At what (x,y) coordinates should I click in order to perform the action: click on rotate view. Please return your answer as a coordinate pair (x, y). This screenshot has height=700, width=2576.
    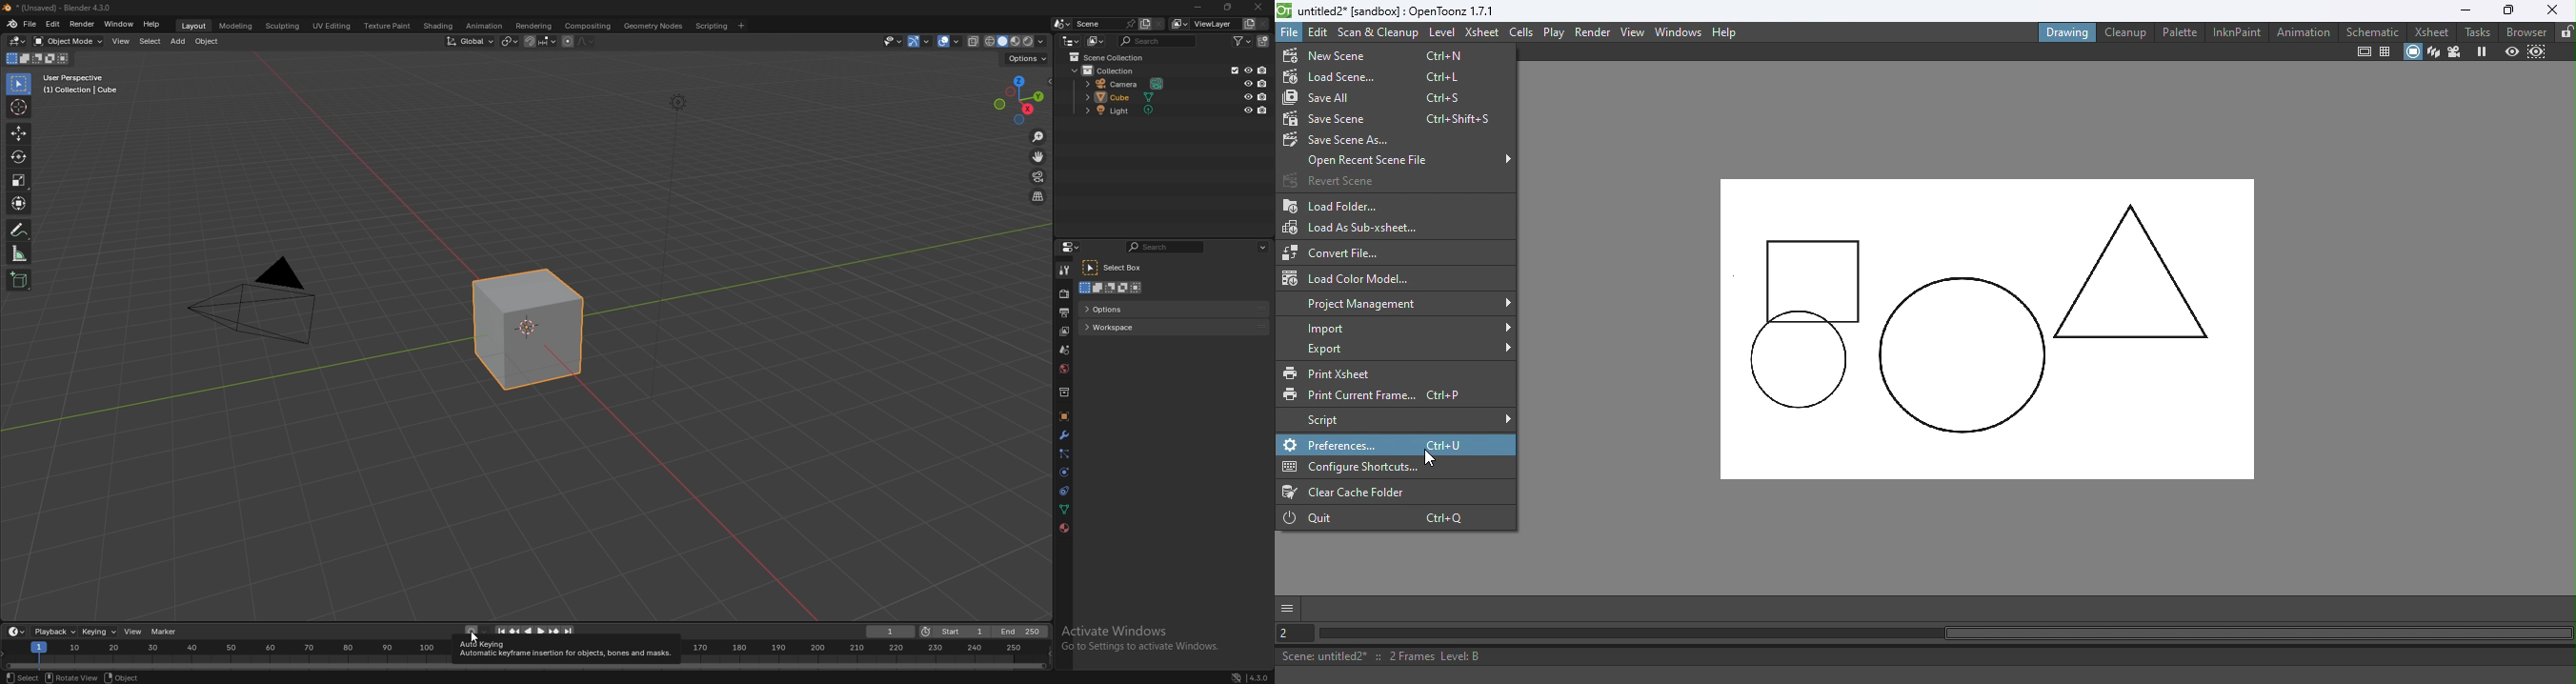
    Looking at the image, I should click on (72, 677).